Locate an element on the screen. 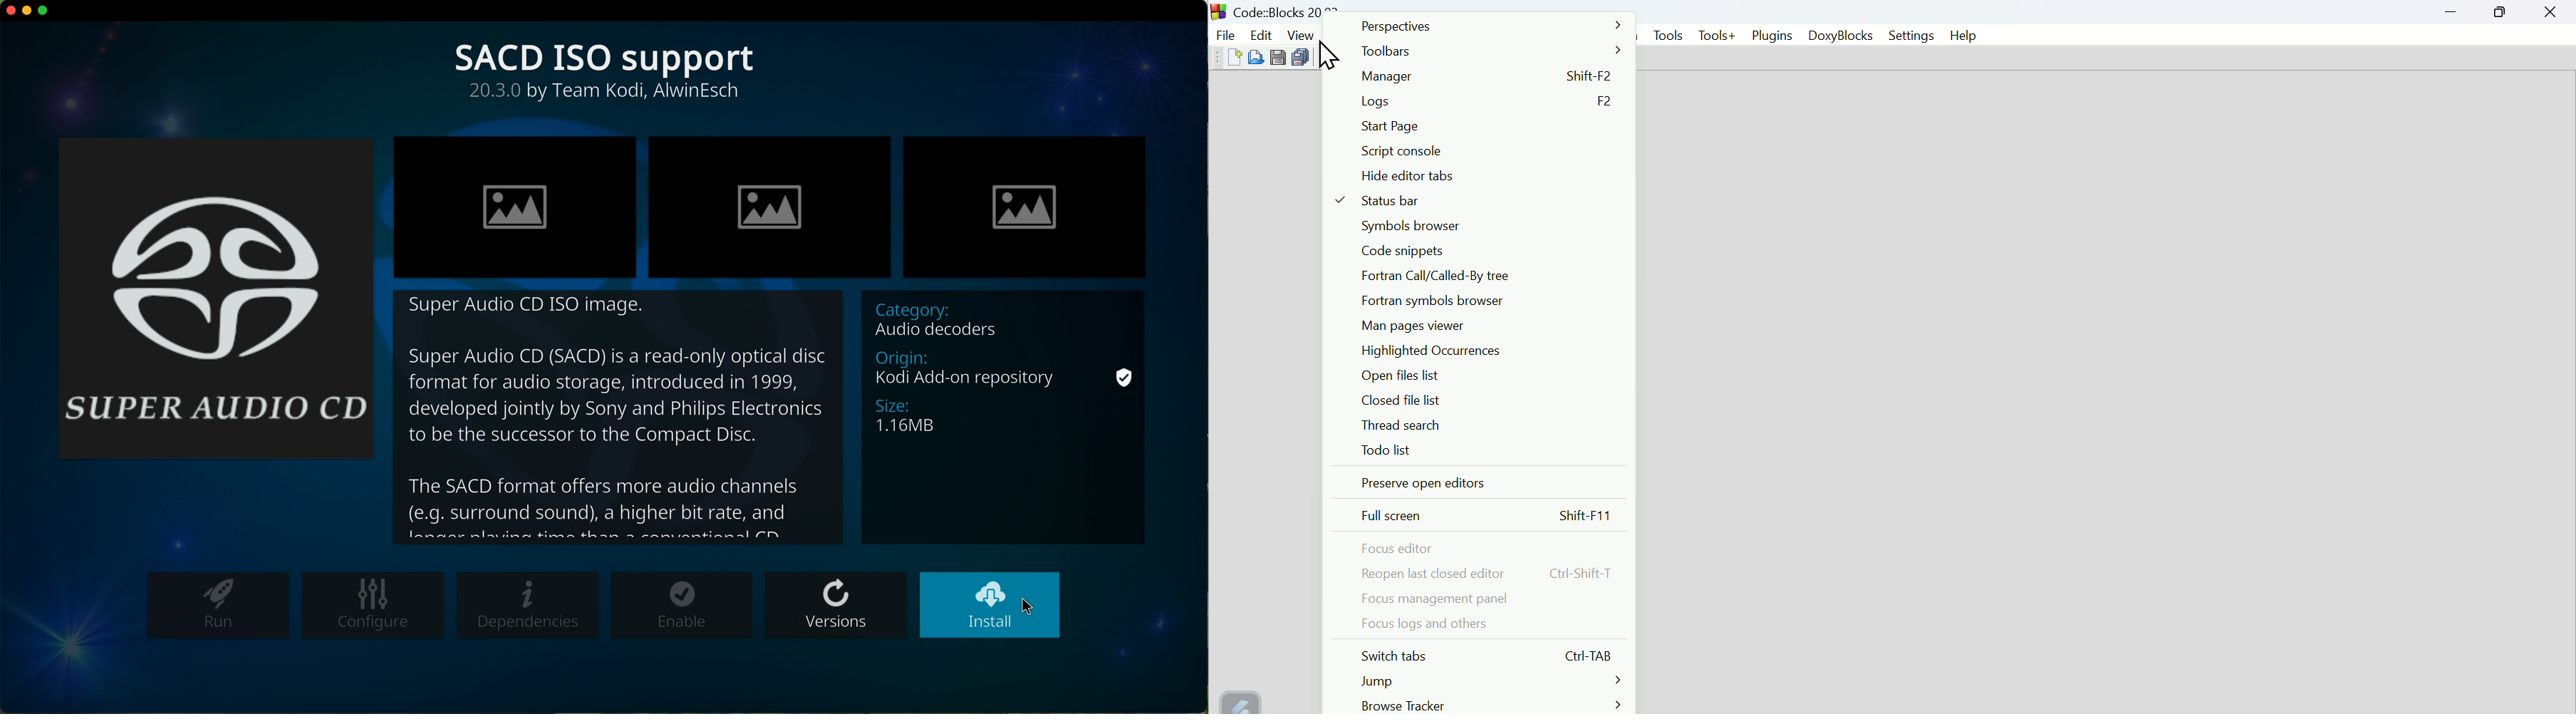  category is located at coordinates (1004, 418).